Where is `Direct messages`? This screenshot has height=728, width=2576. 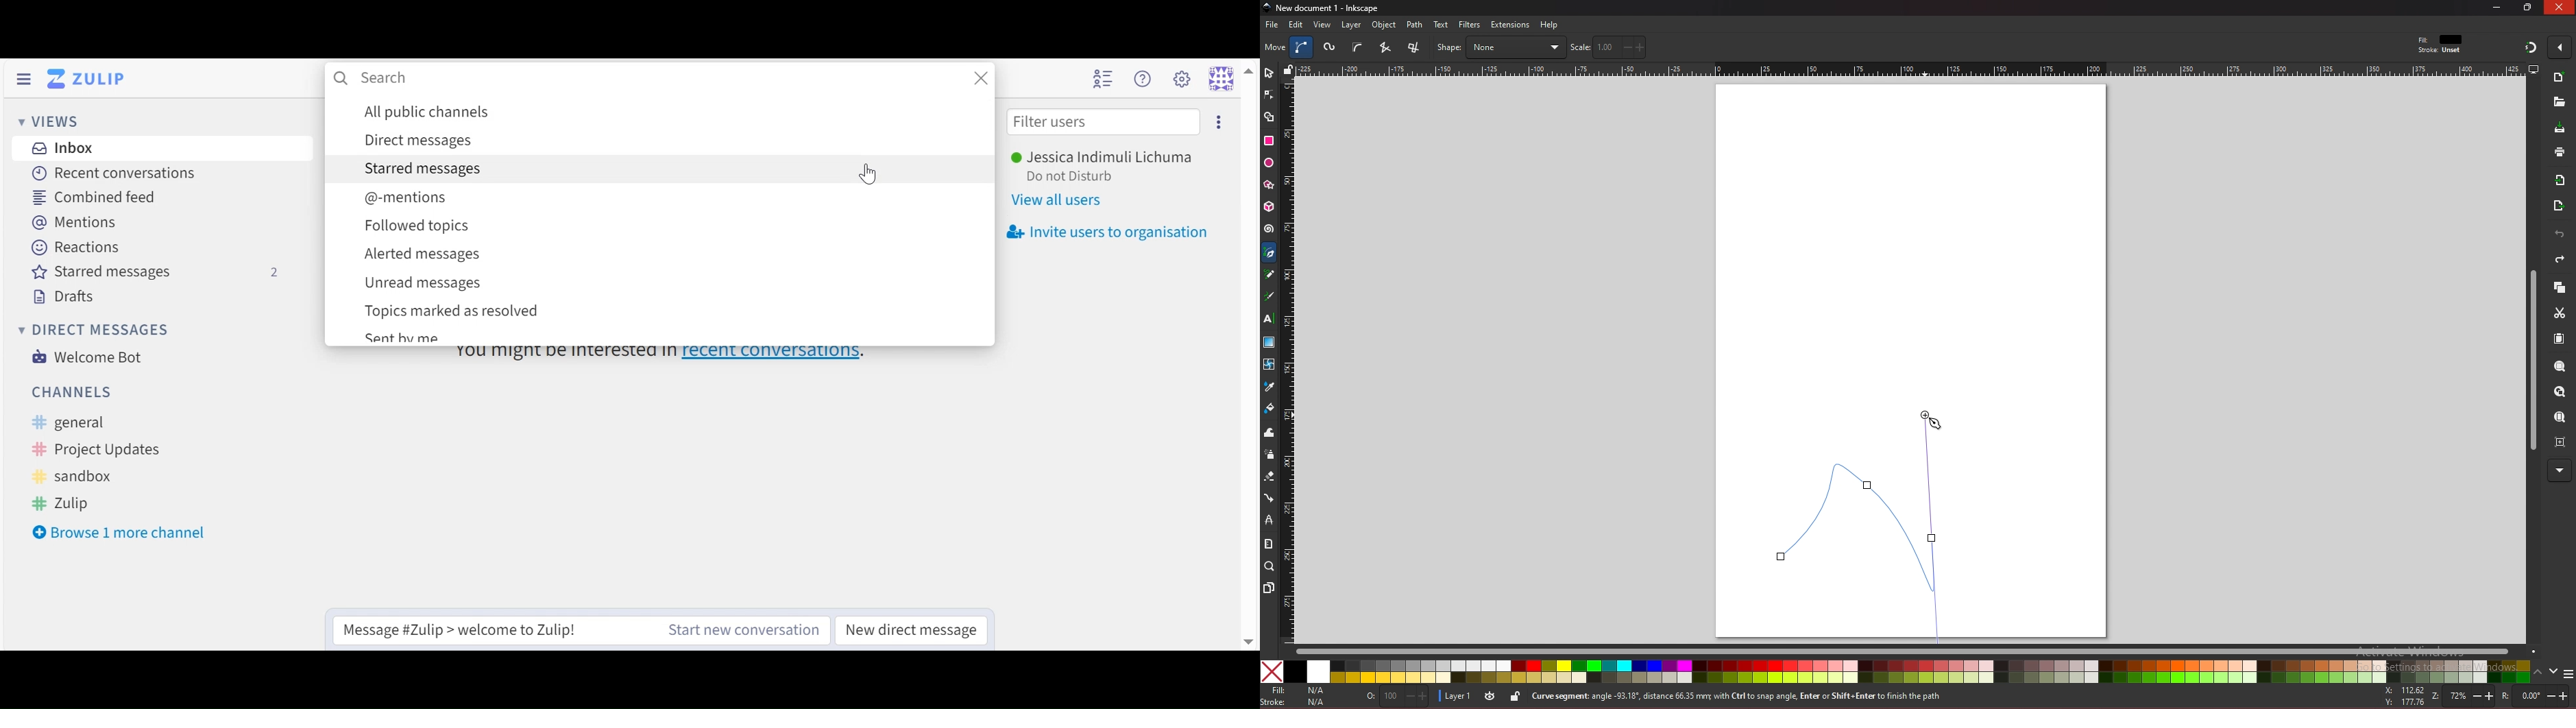 Direct messages is located at coordinates (93, 328).